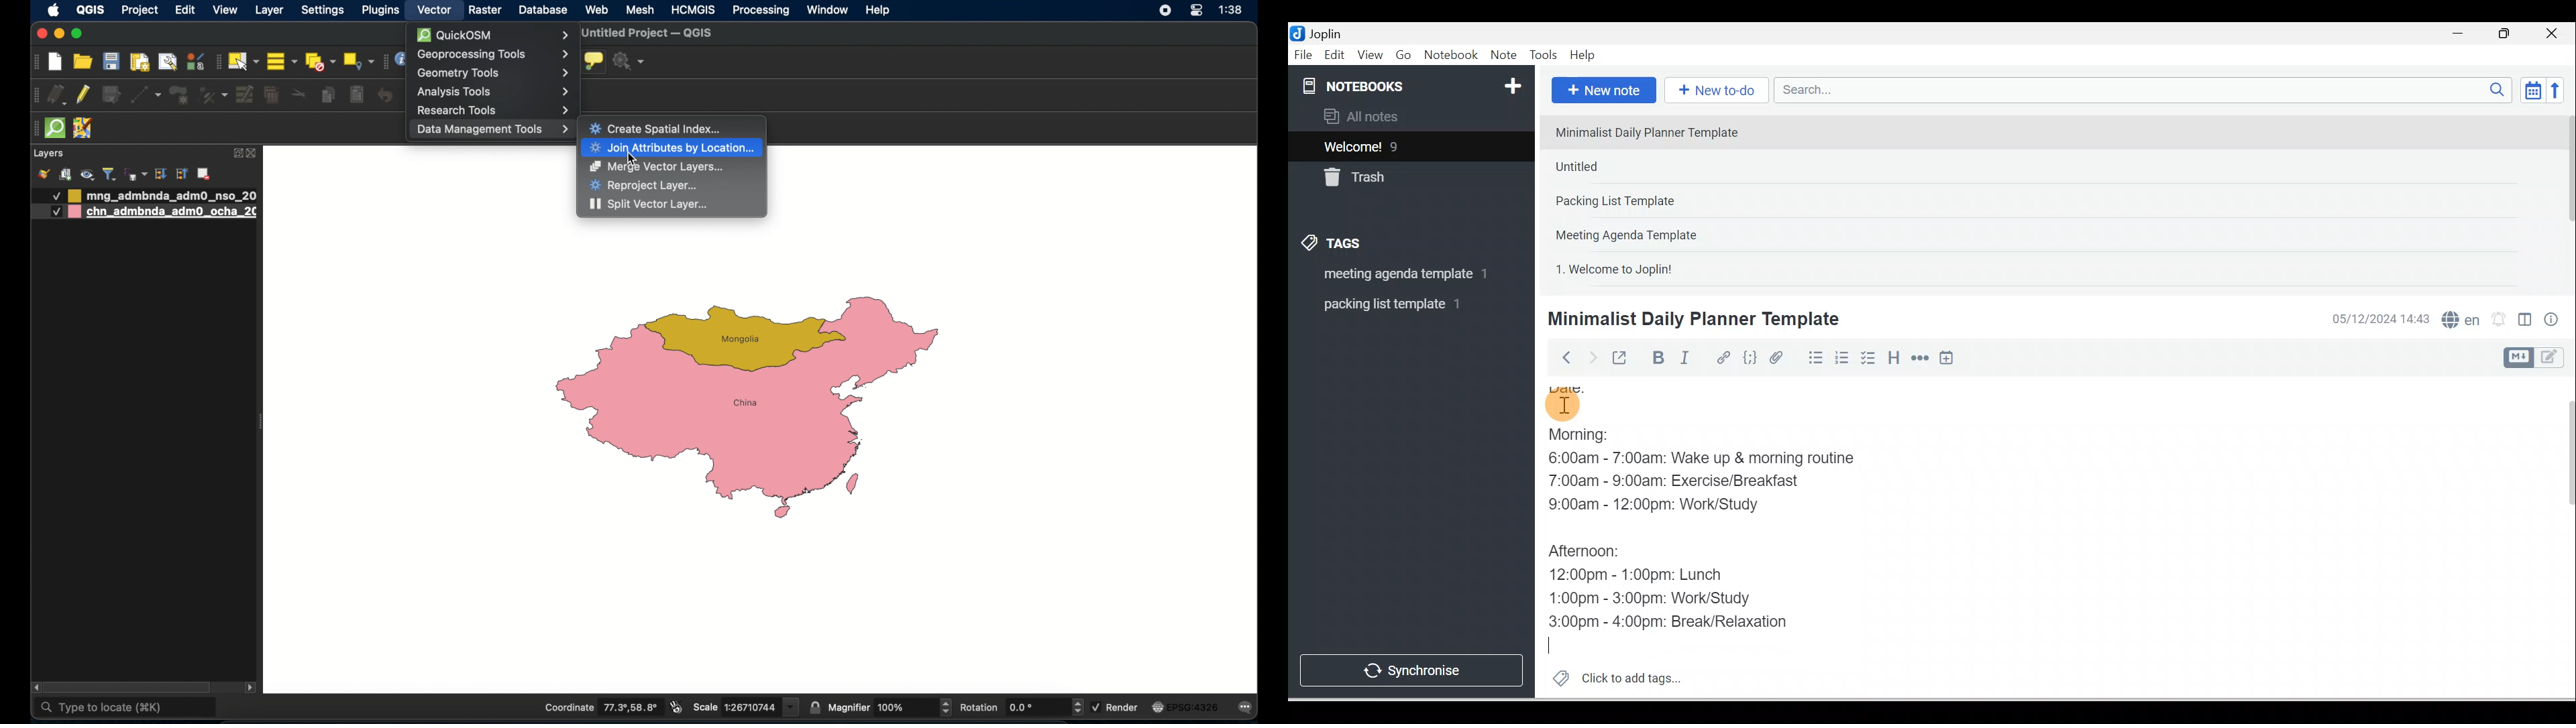 This screenshot has width=2576, height=728. I want to click on Heading, so click(1893, 357).